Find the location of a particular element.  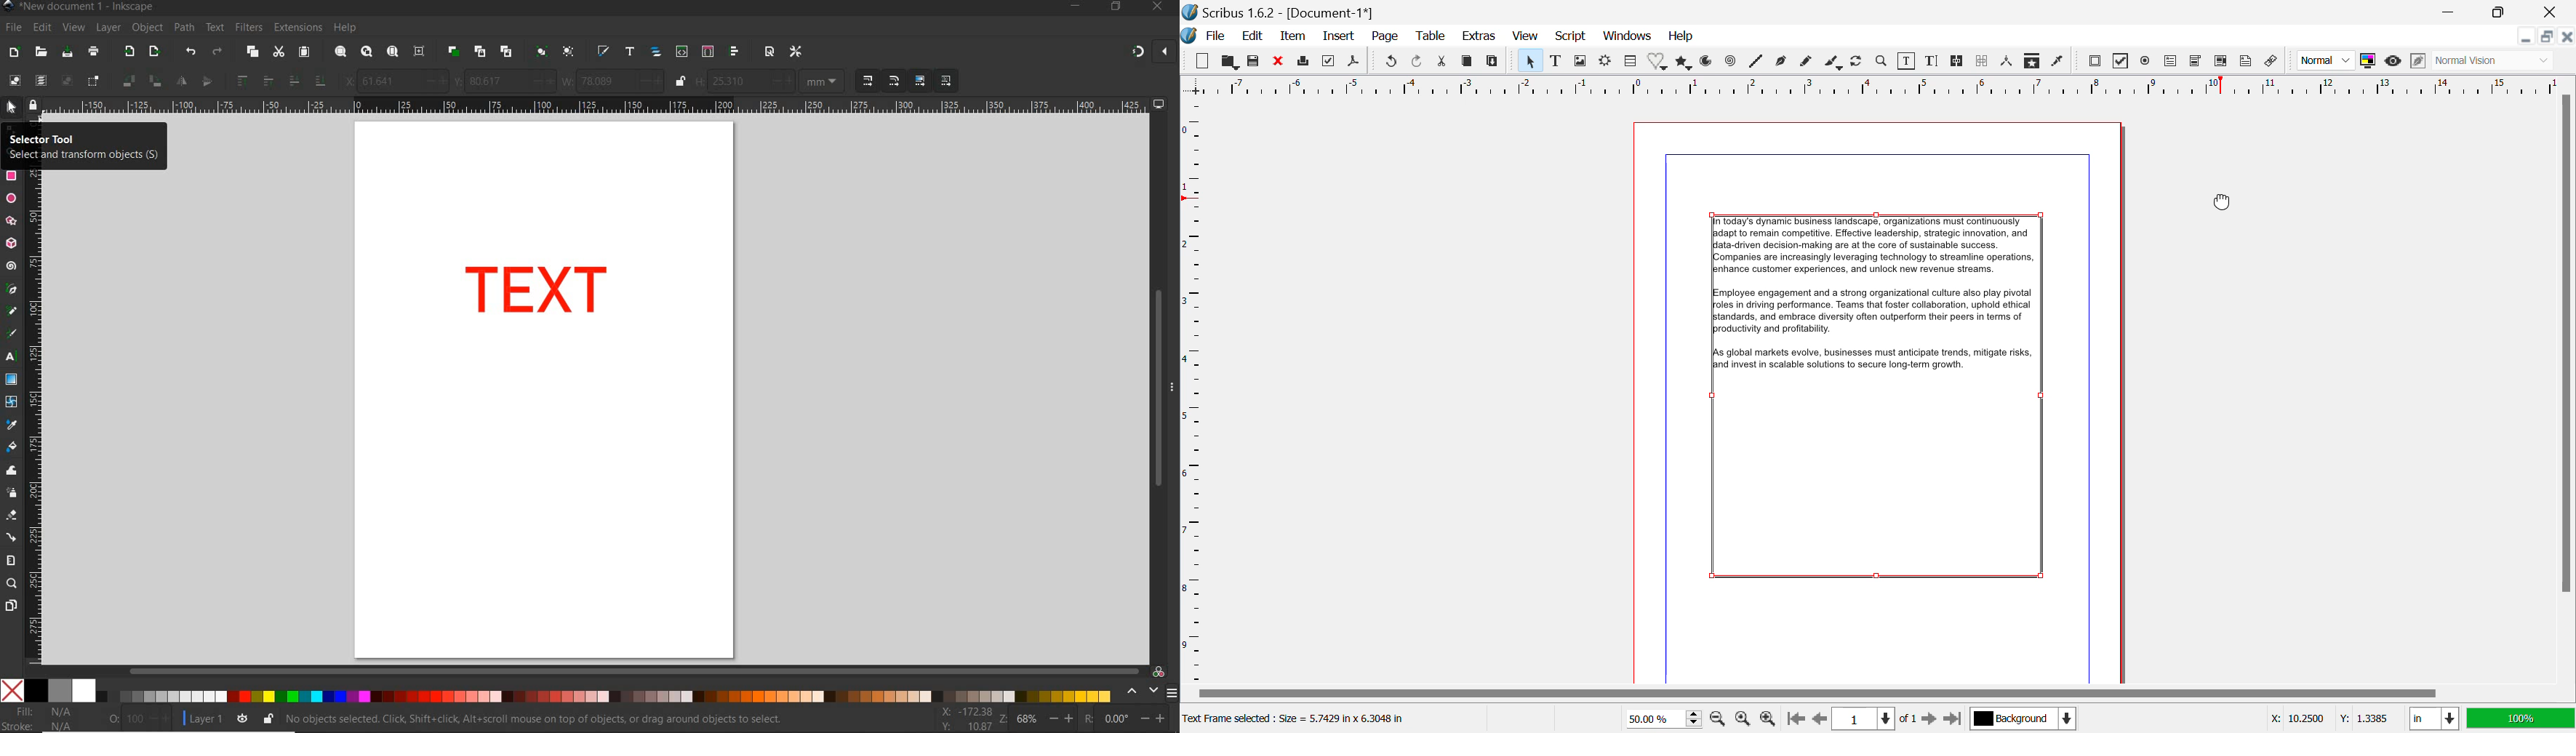

Left Aligned Text Frame is located at coordinates (1887, 402).